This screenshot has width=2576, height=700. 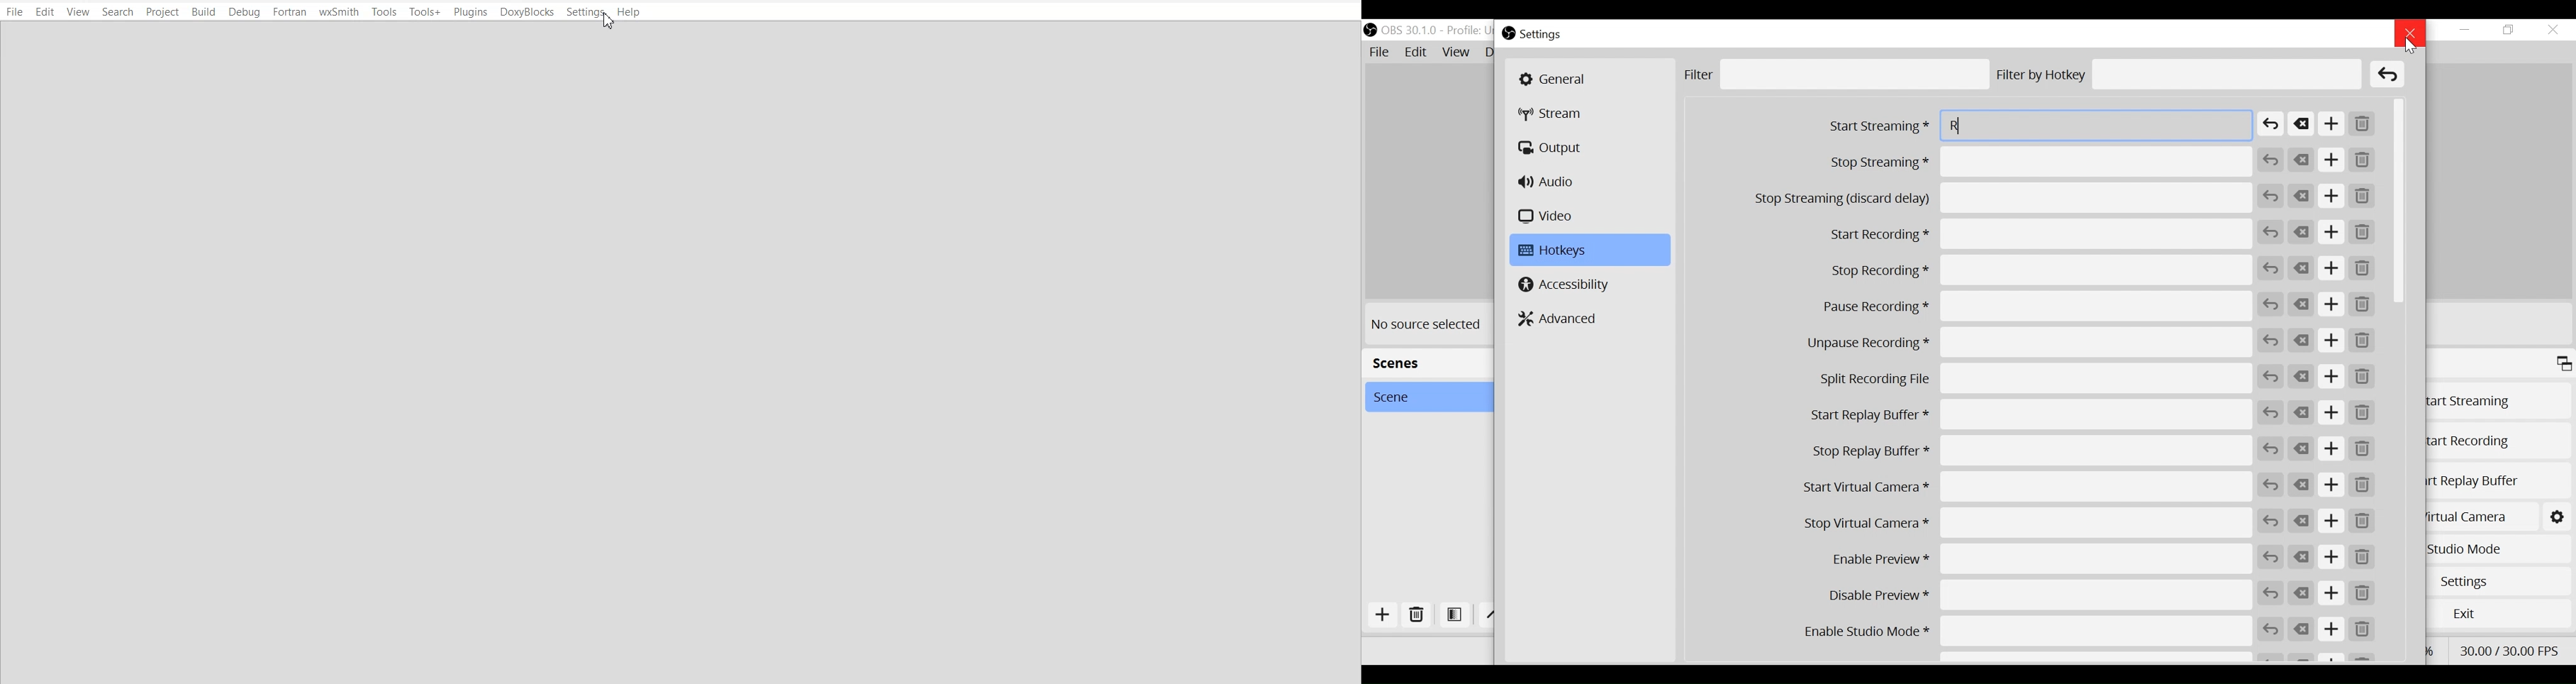 I want to click on Remove, so click(x=2359, y=269).